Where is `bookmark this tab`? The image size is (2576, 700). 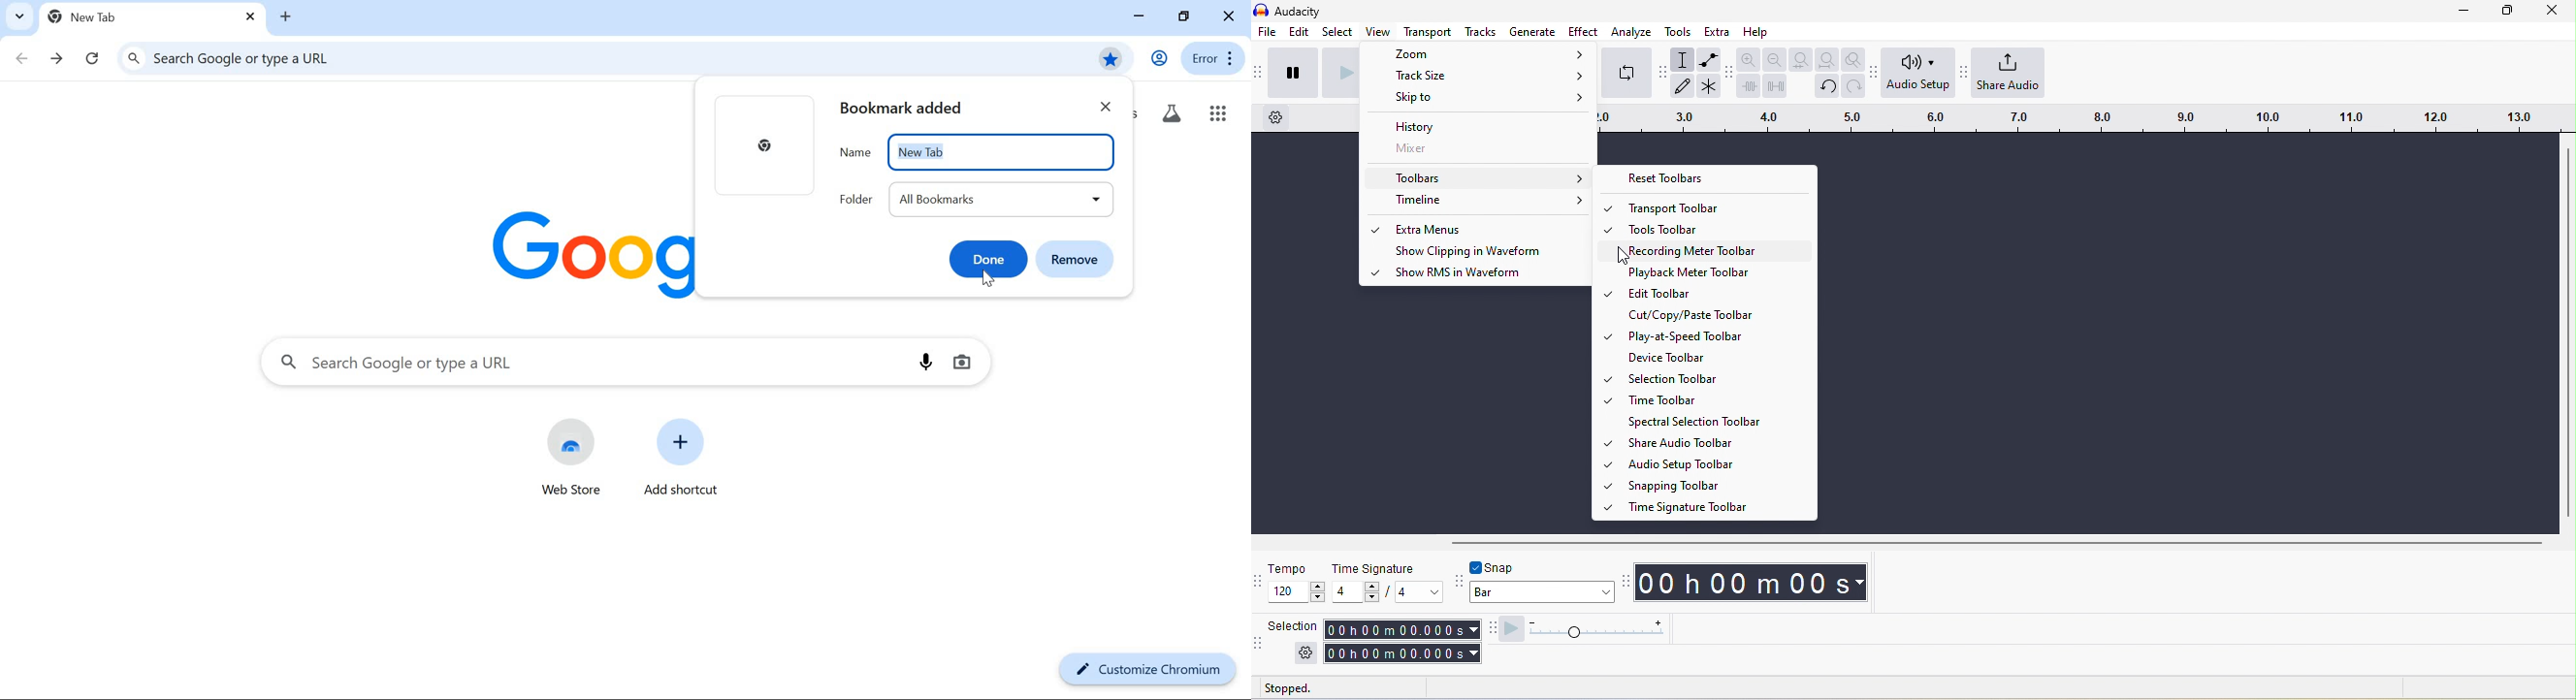
bookmark this tab is located at coordinates (1111, 57).